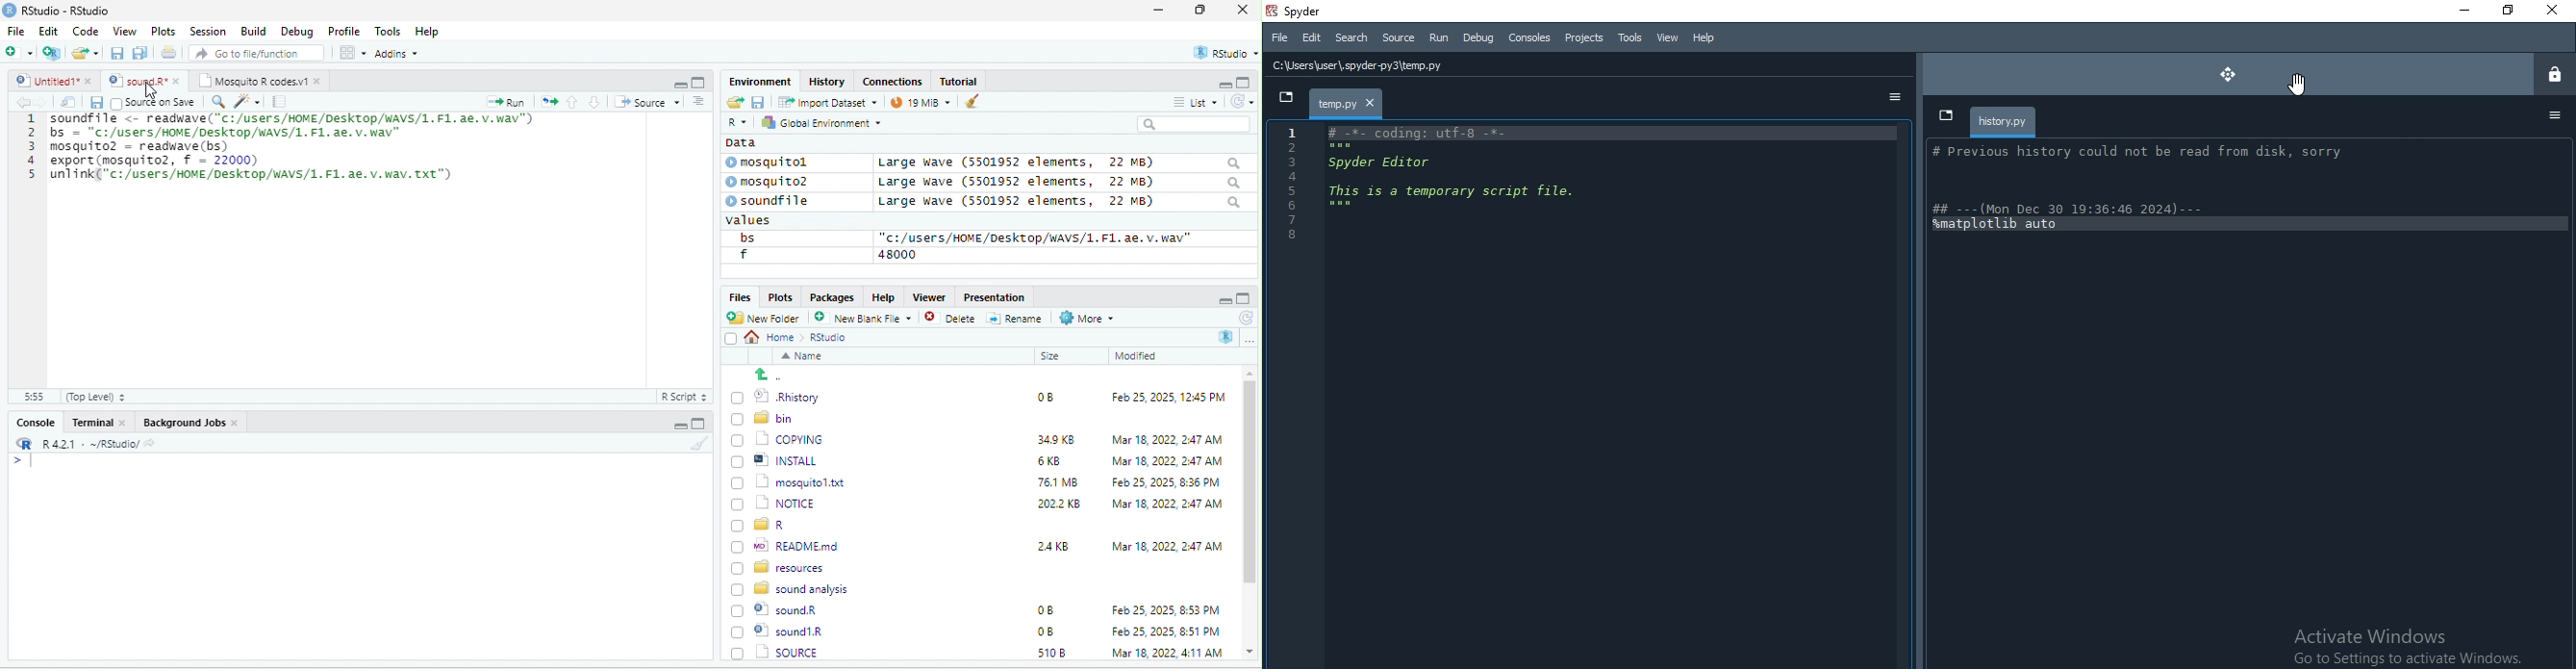  What do you see at coordinates (190, 422) in the screenshot?
I see `Background Jobs` at bounding box center [190, 422].